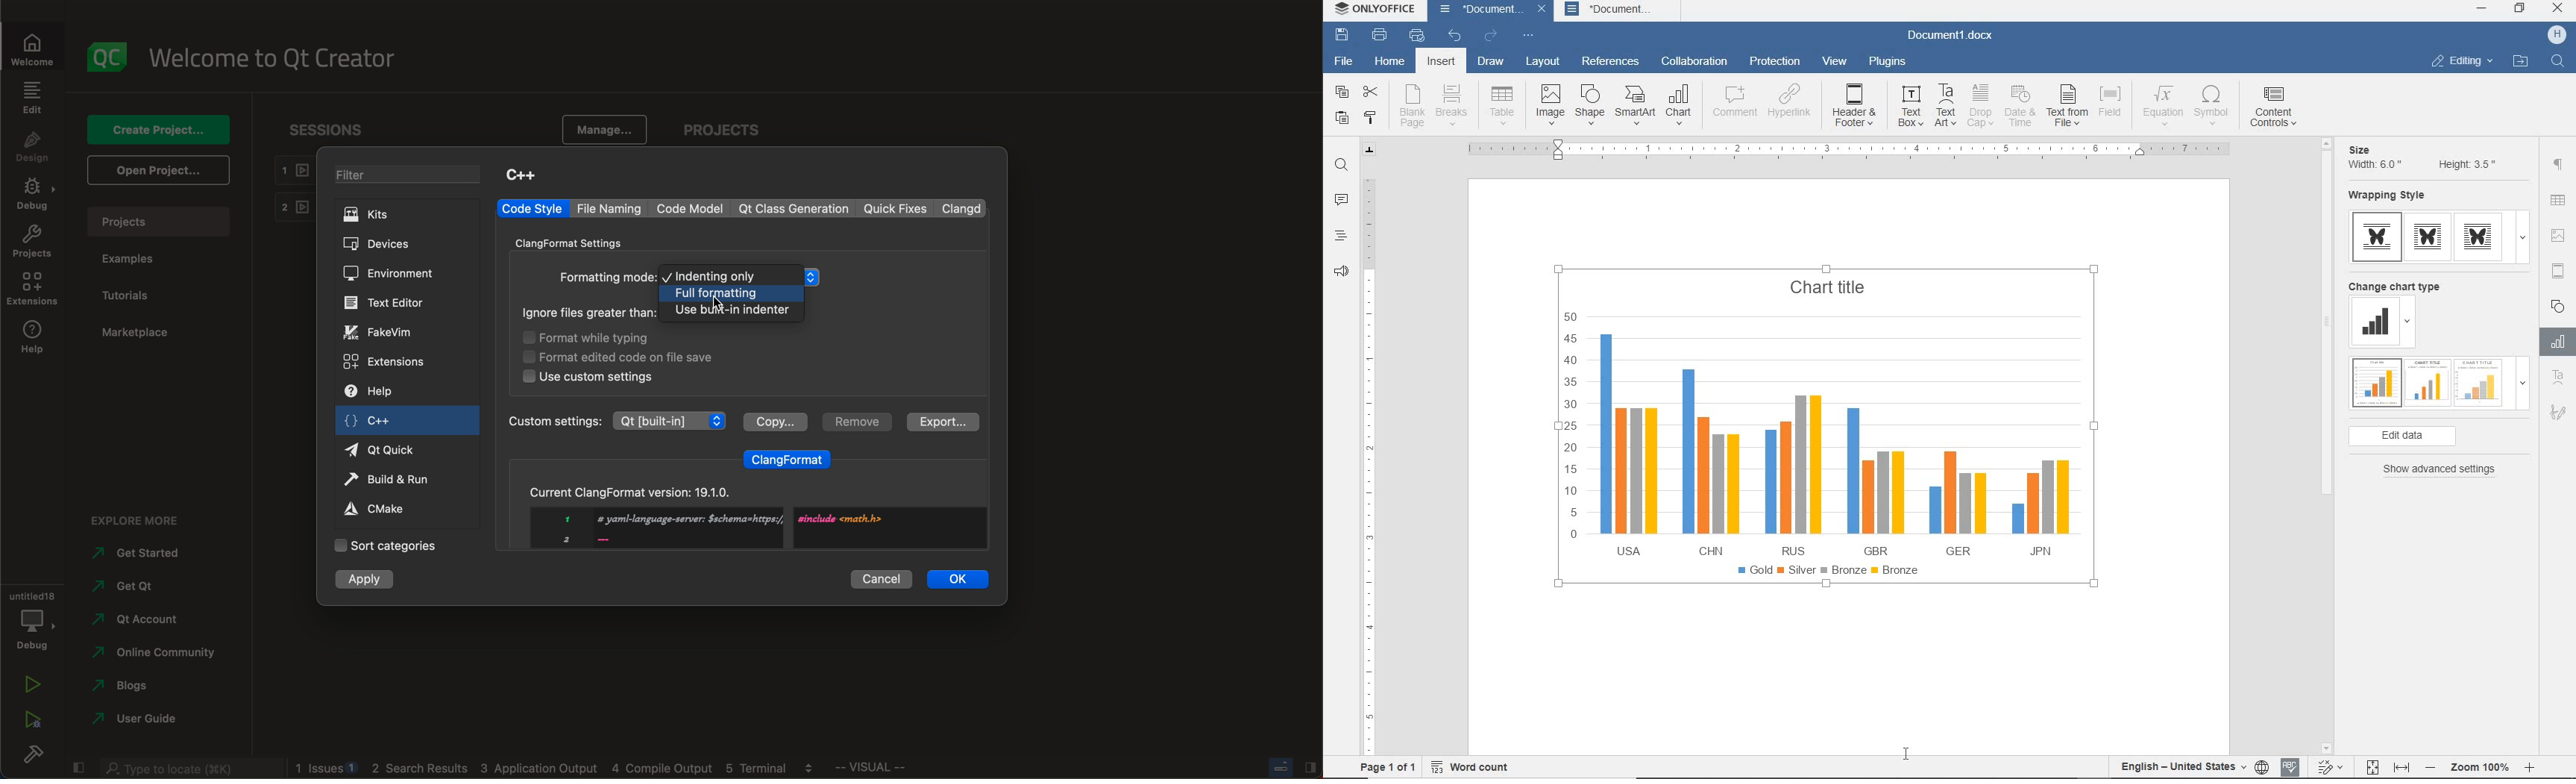  What do you see at coordinates (1980, 108) in the screenshot?
I see `drop cap` at bounding box center [1980, 108].